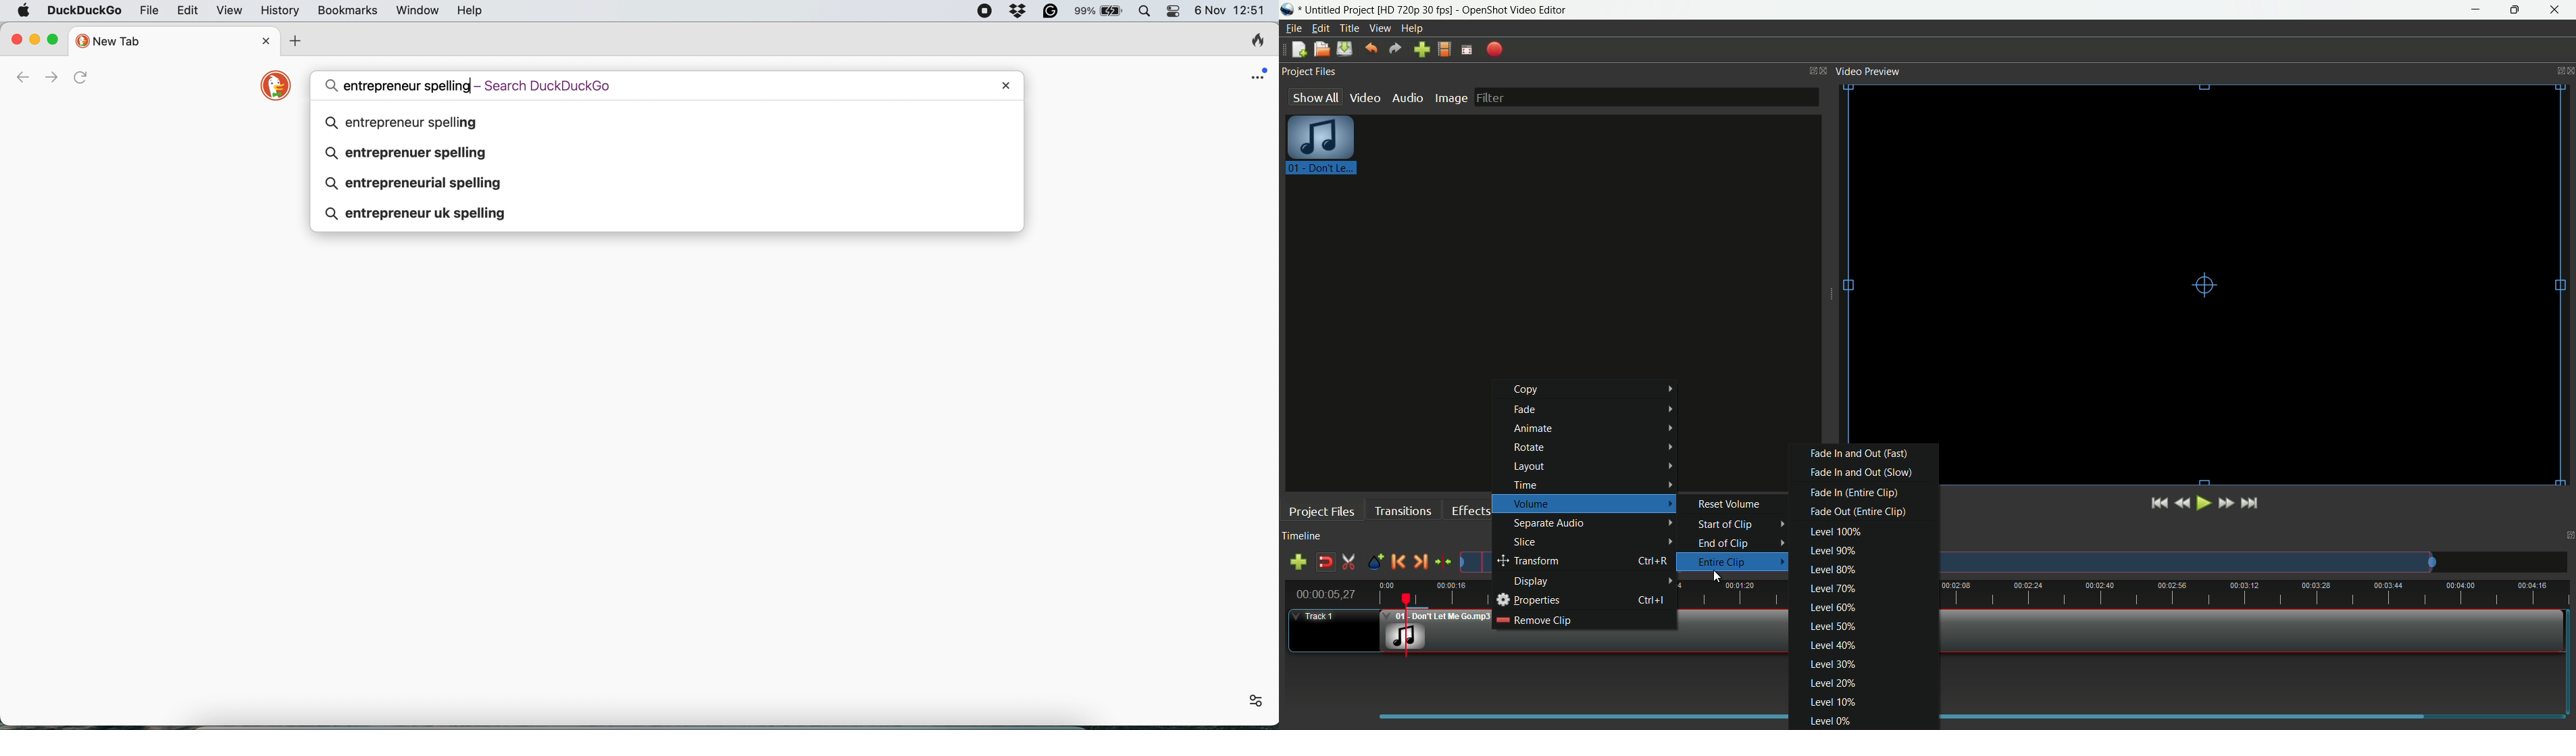 The width and height of the screenshot is (2576, 756). What do you see at coordinates (348, 12) in the screenshot?
I see `bookmarks` at bounding box center [348, 12].